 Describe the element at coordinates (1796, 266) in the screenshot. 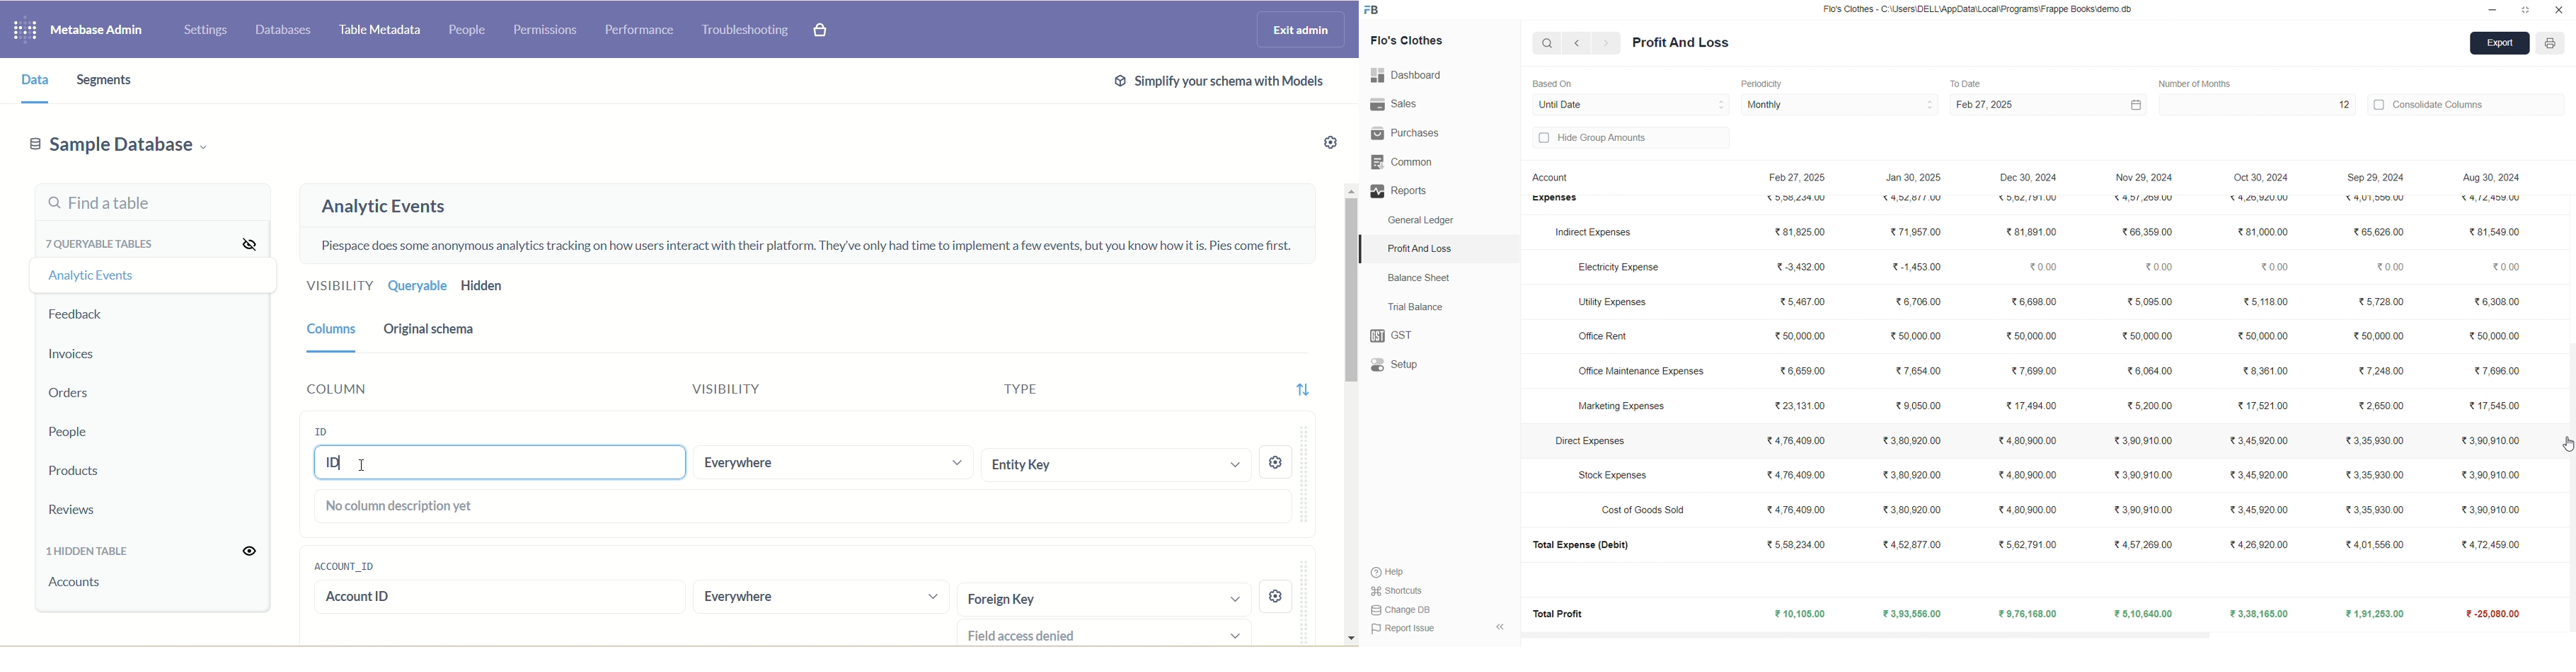

I see `₹3,432.00` at that location.